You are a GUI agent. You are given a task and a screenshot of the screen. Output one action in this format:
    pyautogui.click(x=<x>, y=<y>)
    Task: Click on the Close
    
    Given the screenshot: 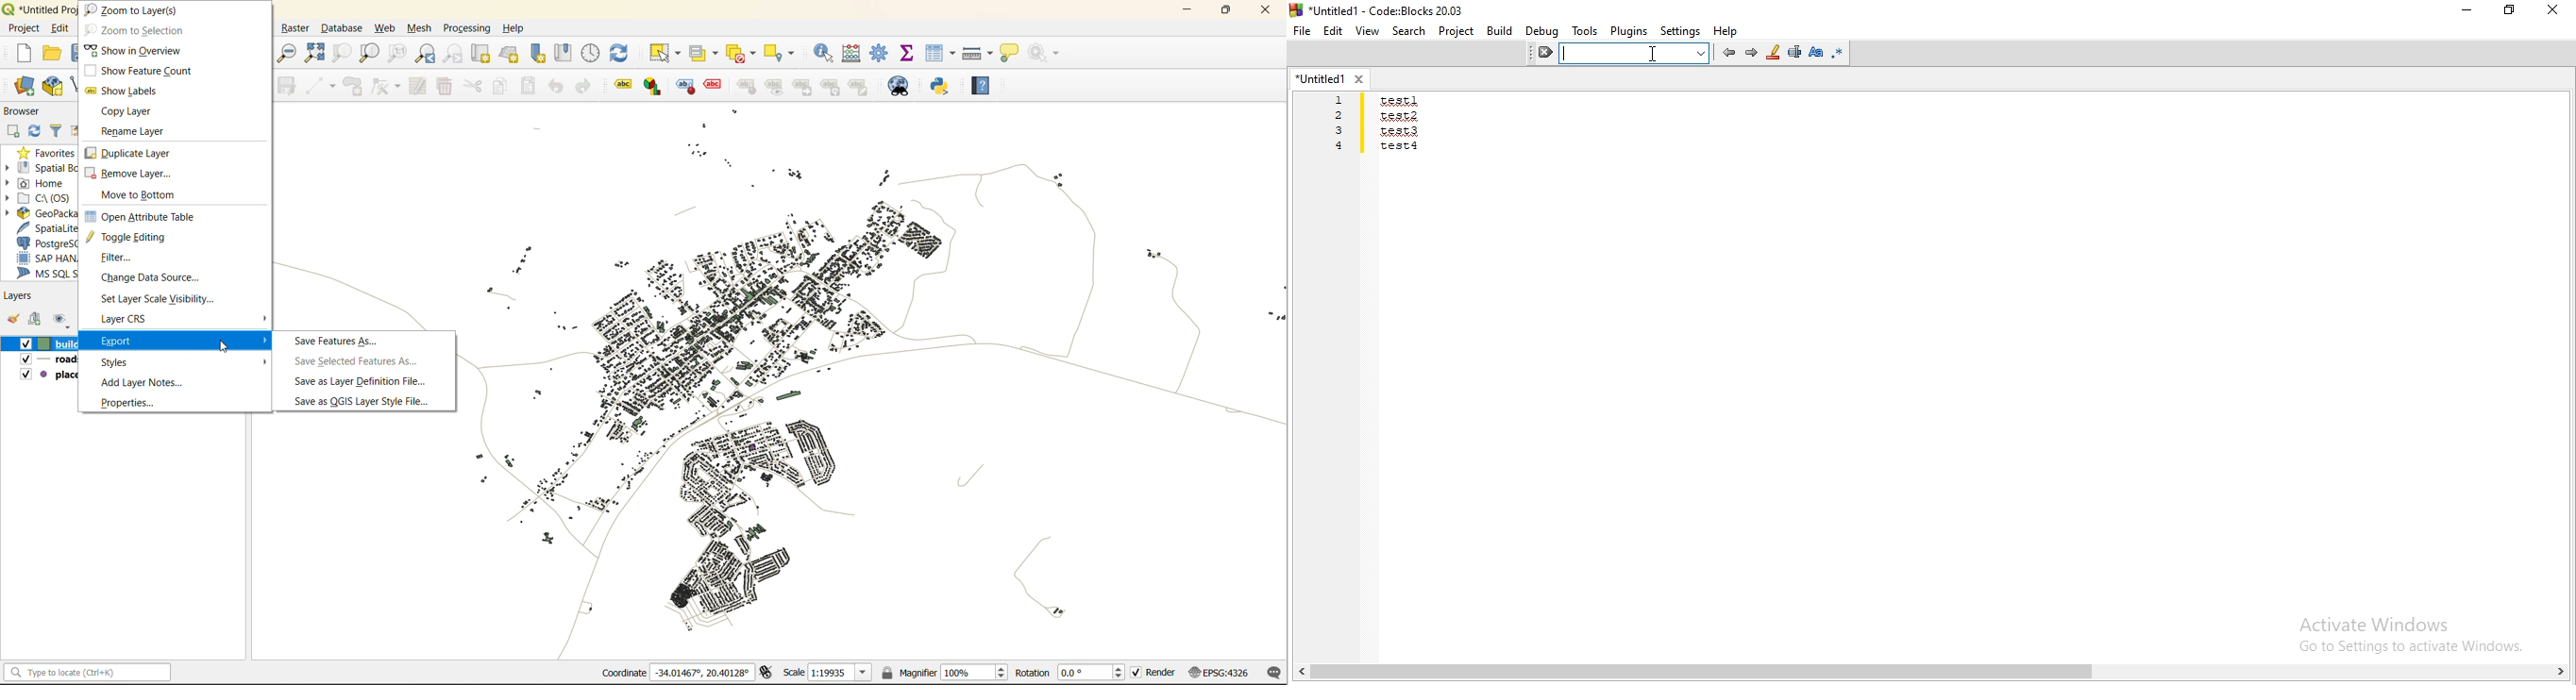 What is the action you would take?
    pyautogui.click(x=2554, y=11)
    